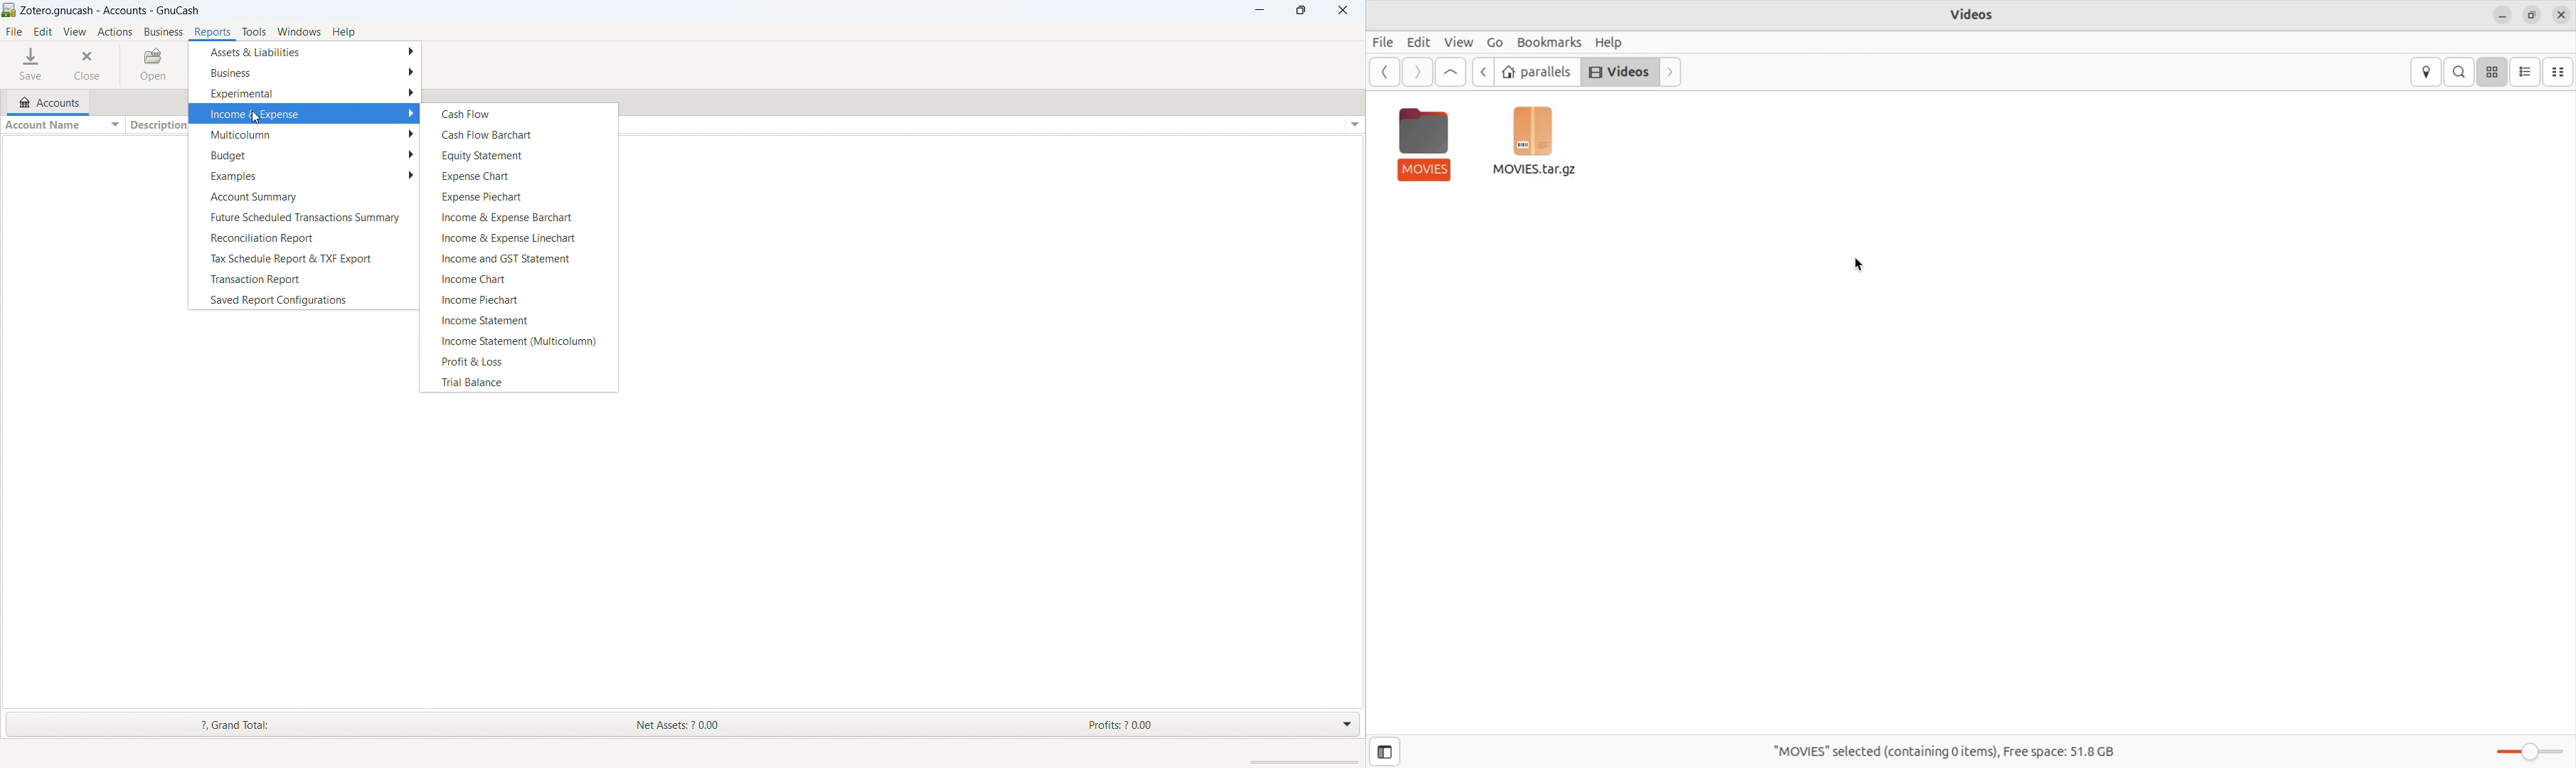 The height and width of the screenshot is (784, 2576). What do you see at coordinates (306, 93) in the screenshot?
I see `experimental` at bounding box center [306, 93].